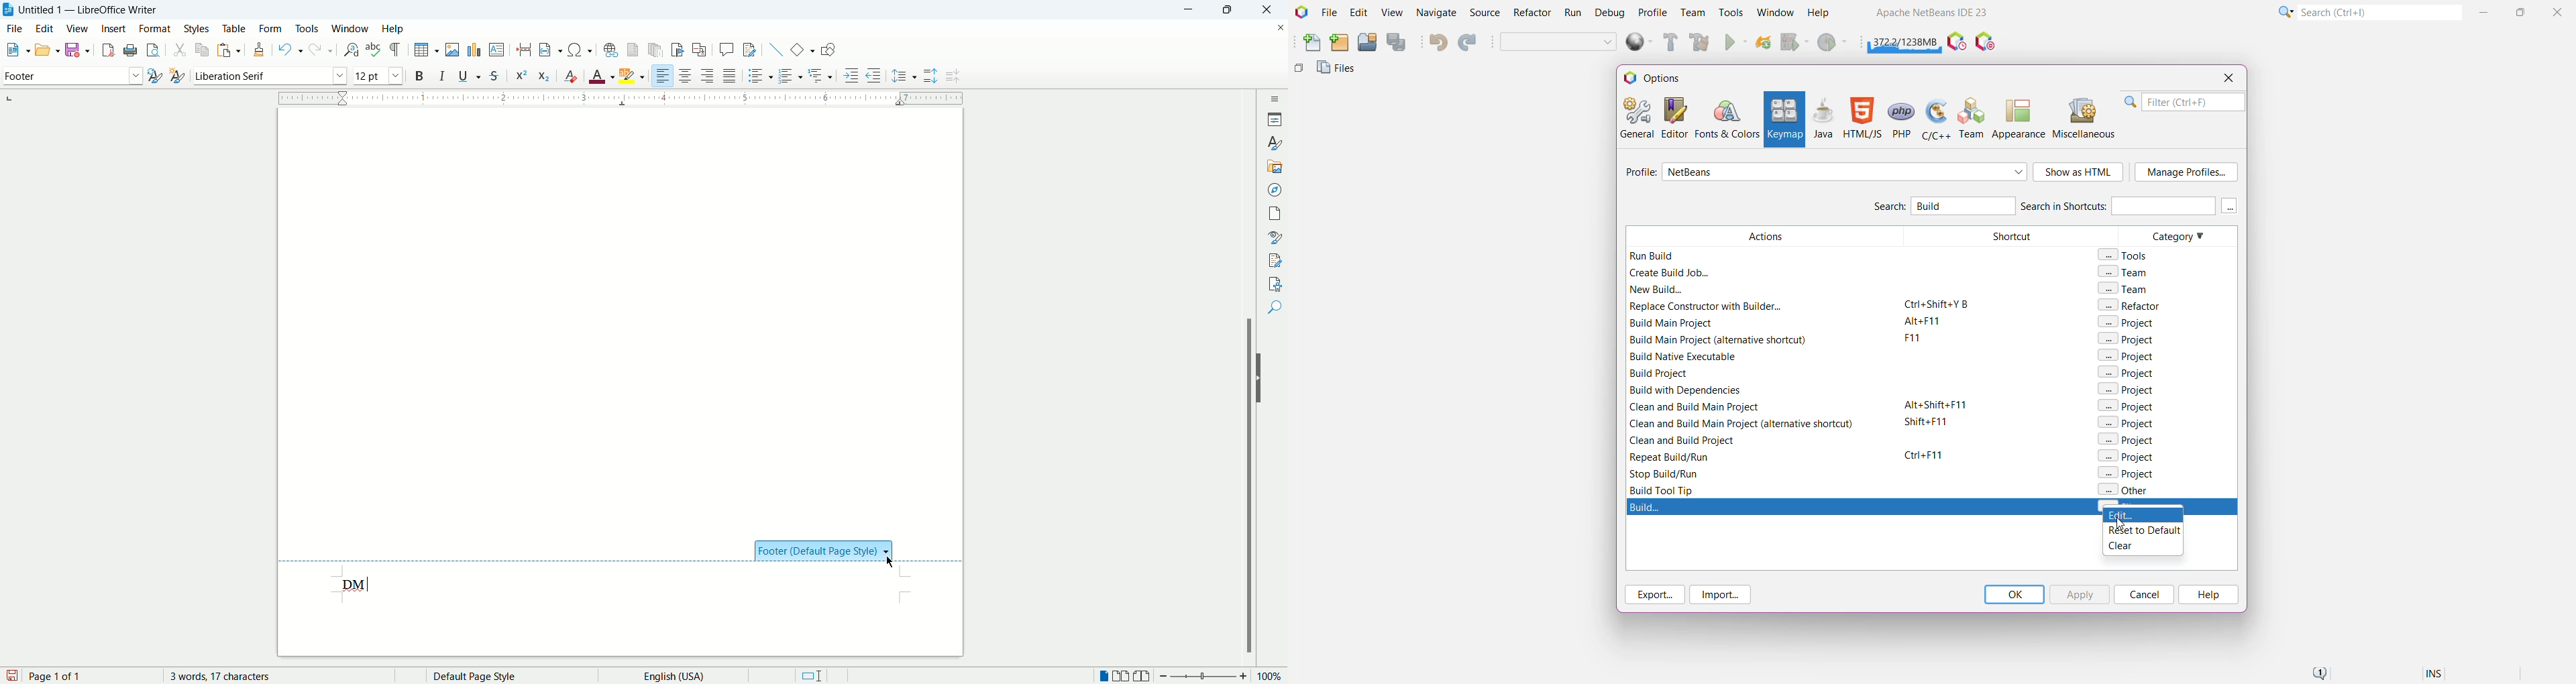 This screenshot has width=2576, height=700. I want to click on new style, so click(176, 76).